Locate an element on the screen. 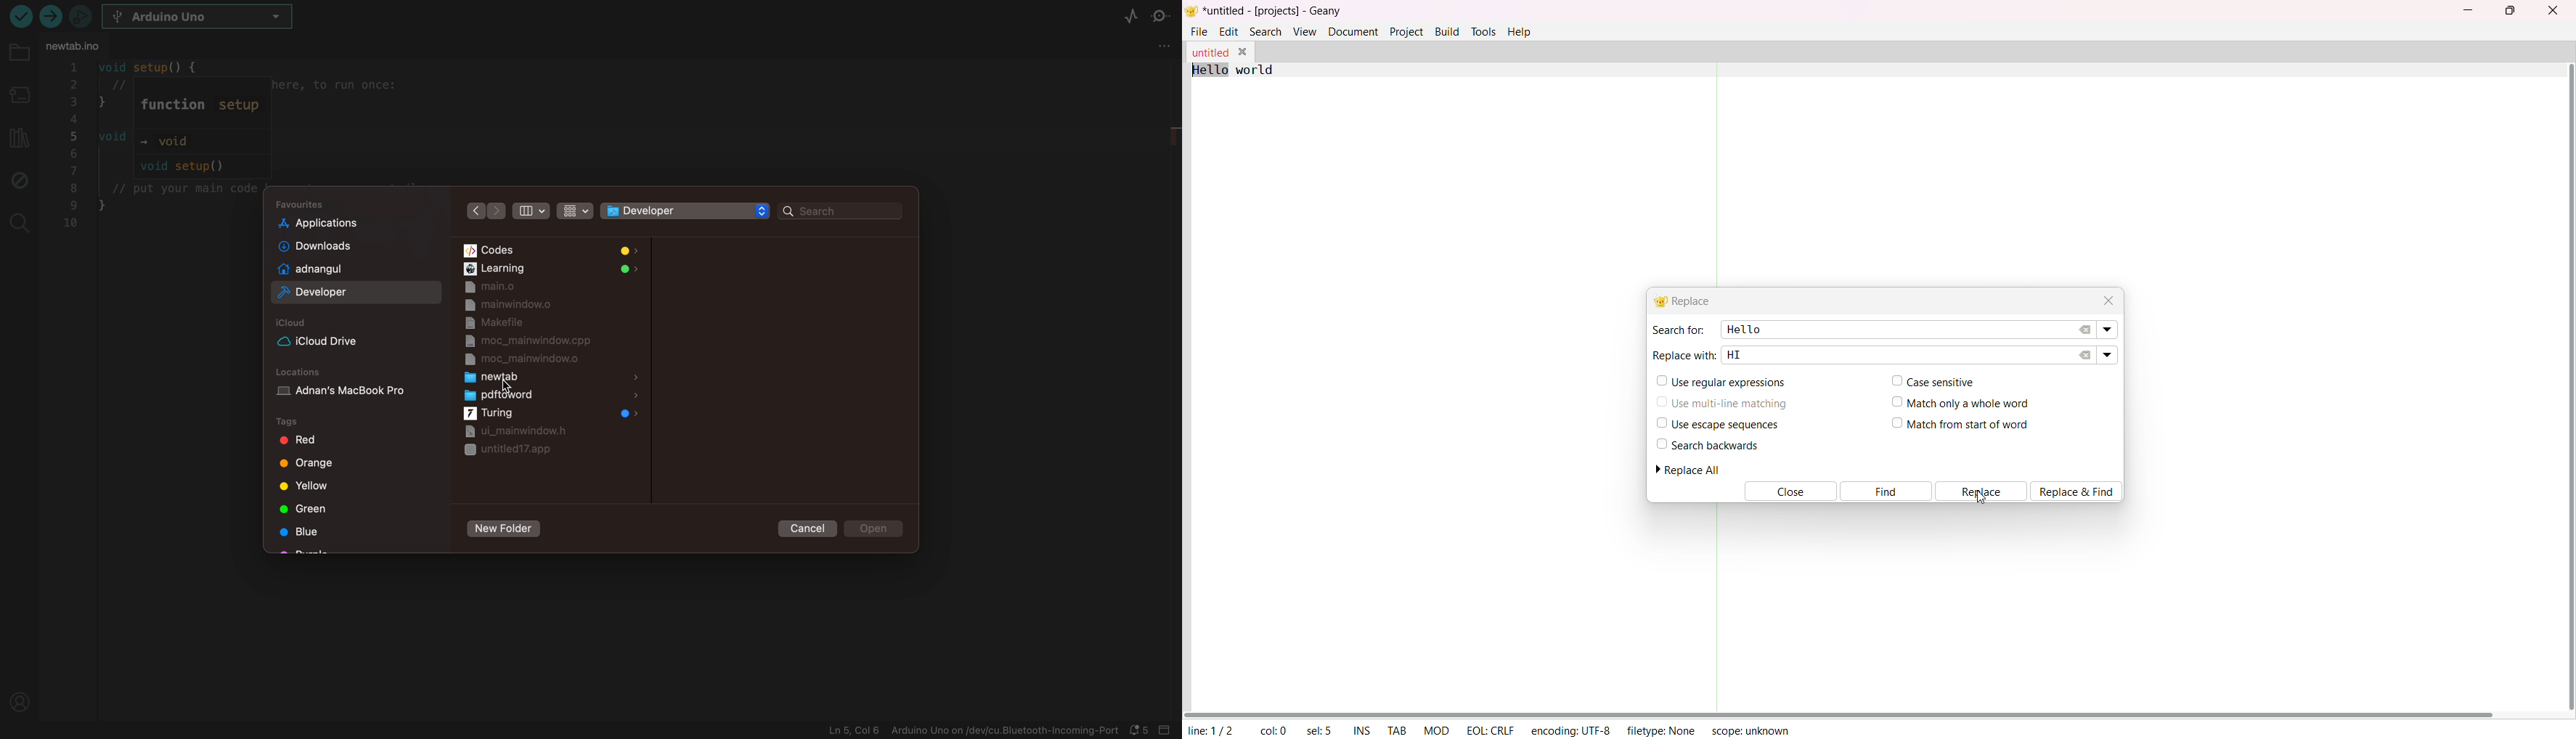 This screenshot has height=756, width=2576. tab name is located at coordinates (1210, 52).